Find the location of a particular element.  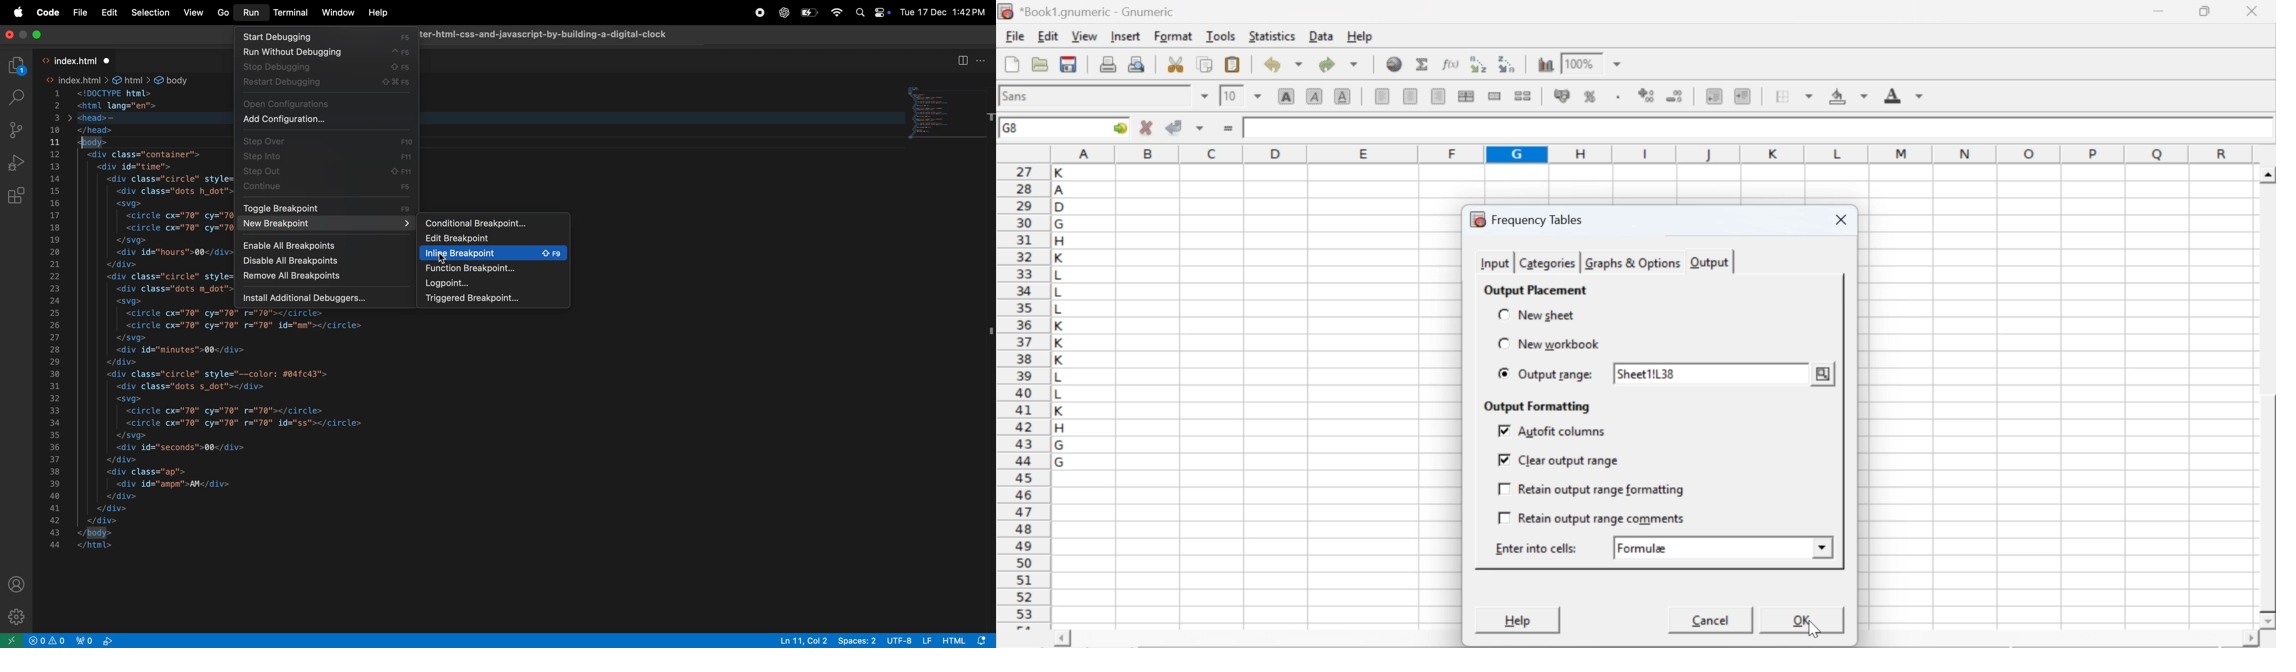

cut is located at coordinates (1175, 64).